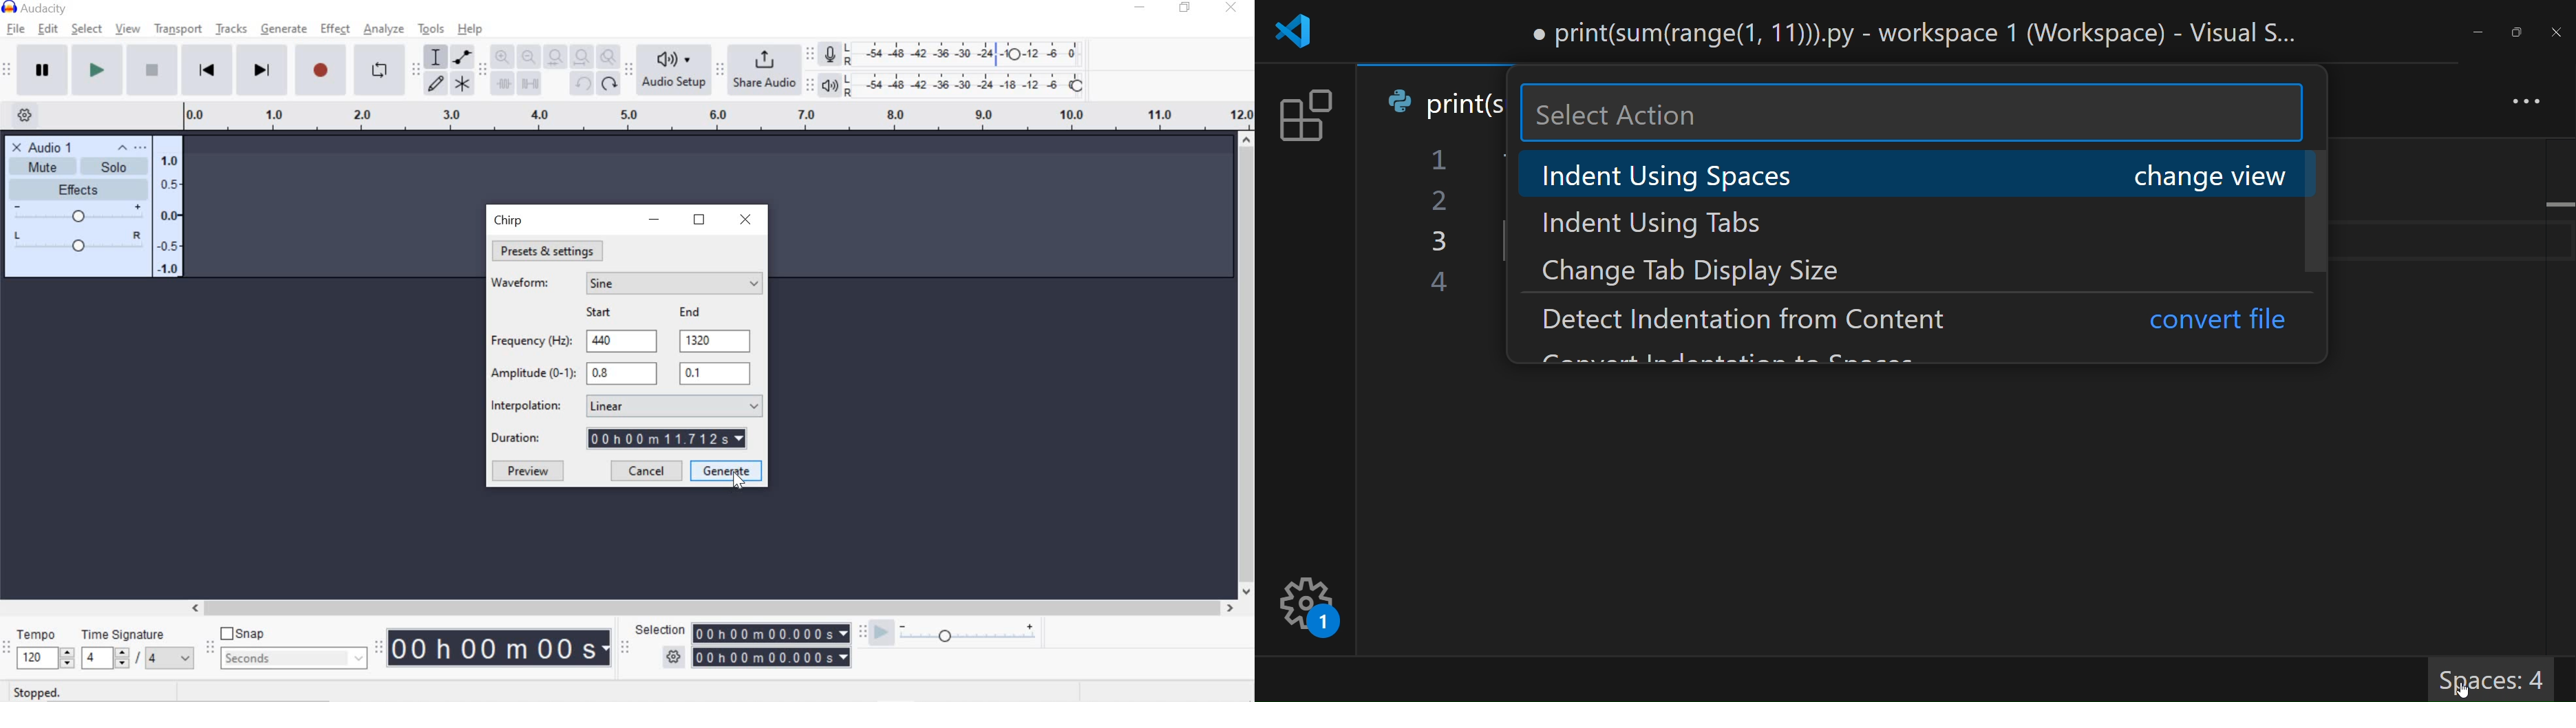  I want to click on Draw tool, so click(437, 84).